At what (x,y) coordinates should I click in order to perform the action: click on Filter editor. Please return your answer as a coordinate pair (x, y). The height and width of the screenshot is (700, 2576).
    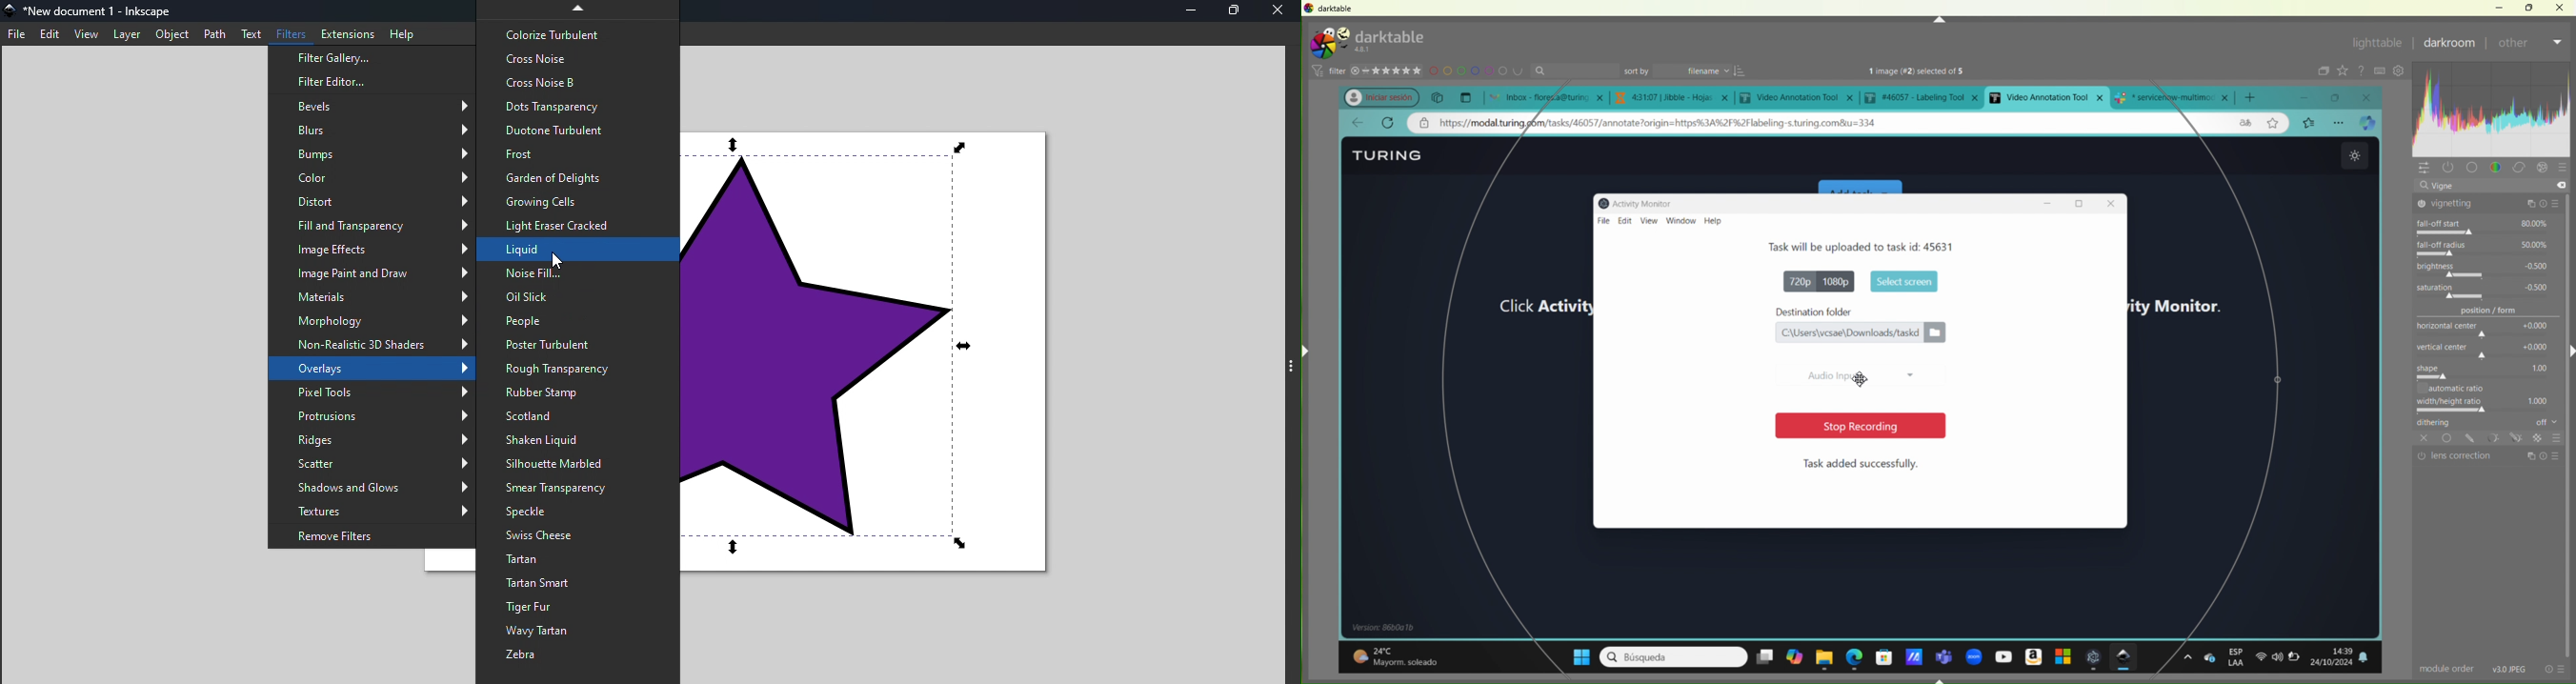
    Looking at the image, I should click on (370, 83).